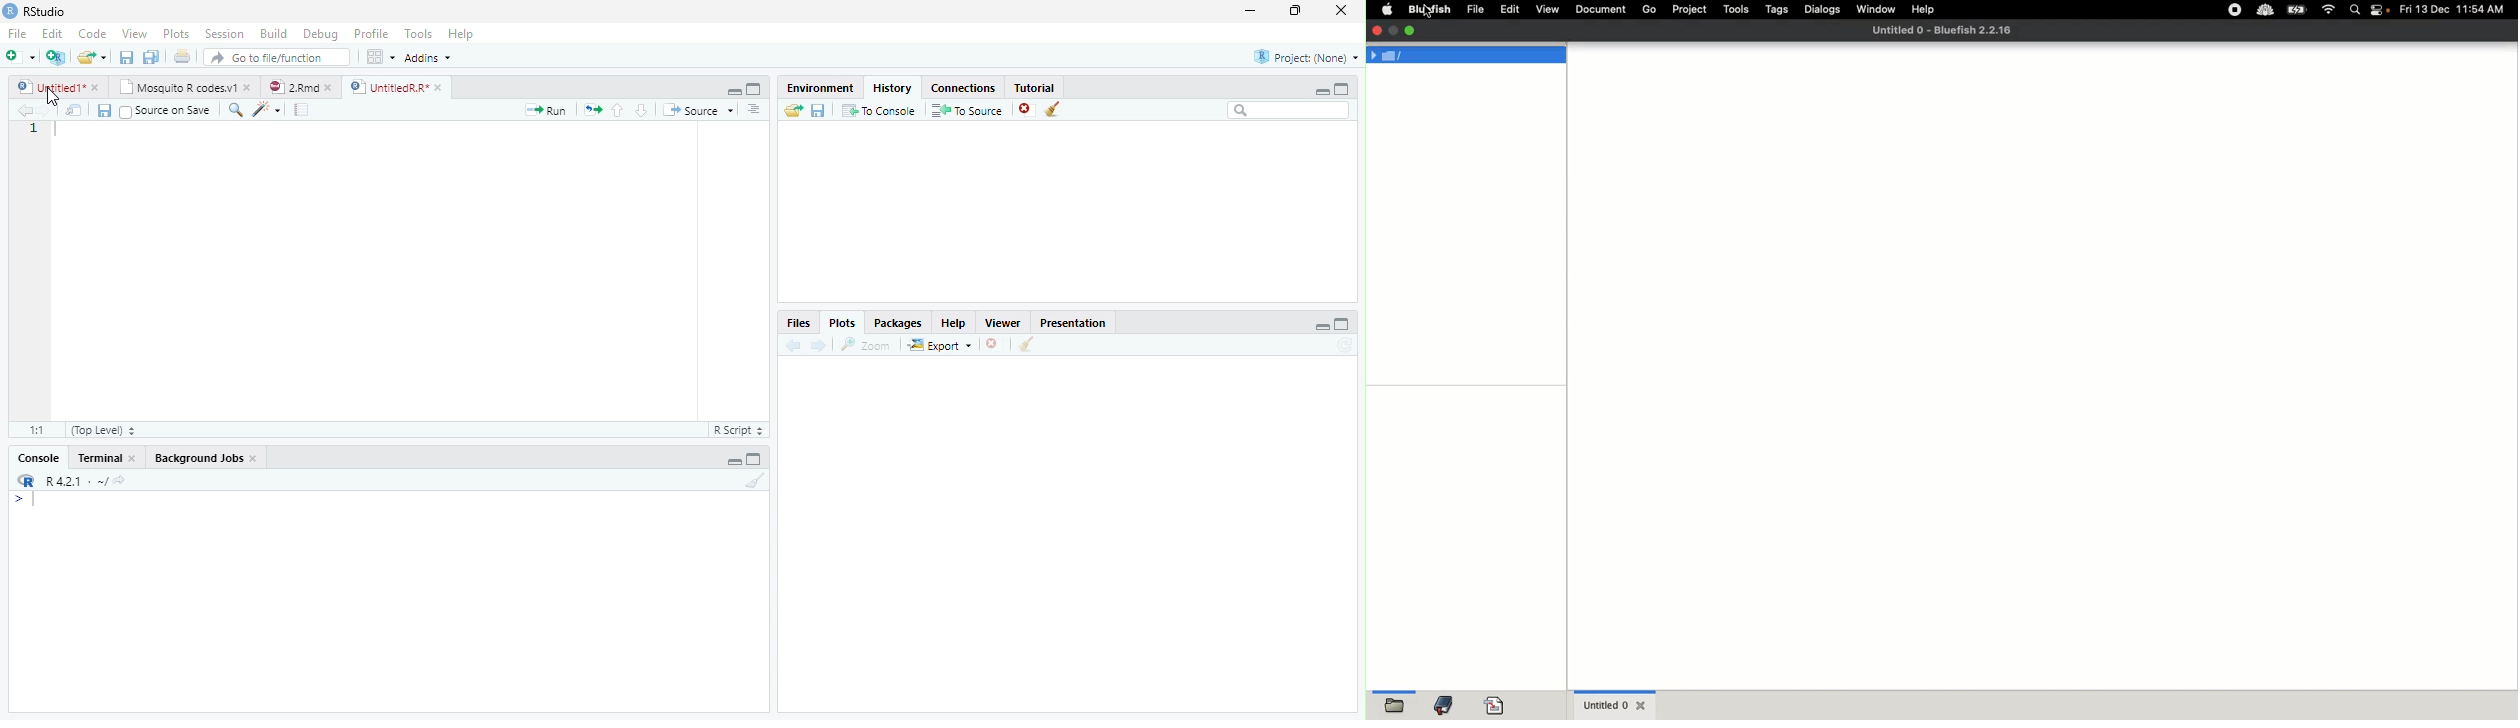  What do you see at coordinates (1344, 323) in the screenshot?
I see `maximize` at bounding box center [1344, 323].